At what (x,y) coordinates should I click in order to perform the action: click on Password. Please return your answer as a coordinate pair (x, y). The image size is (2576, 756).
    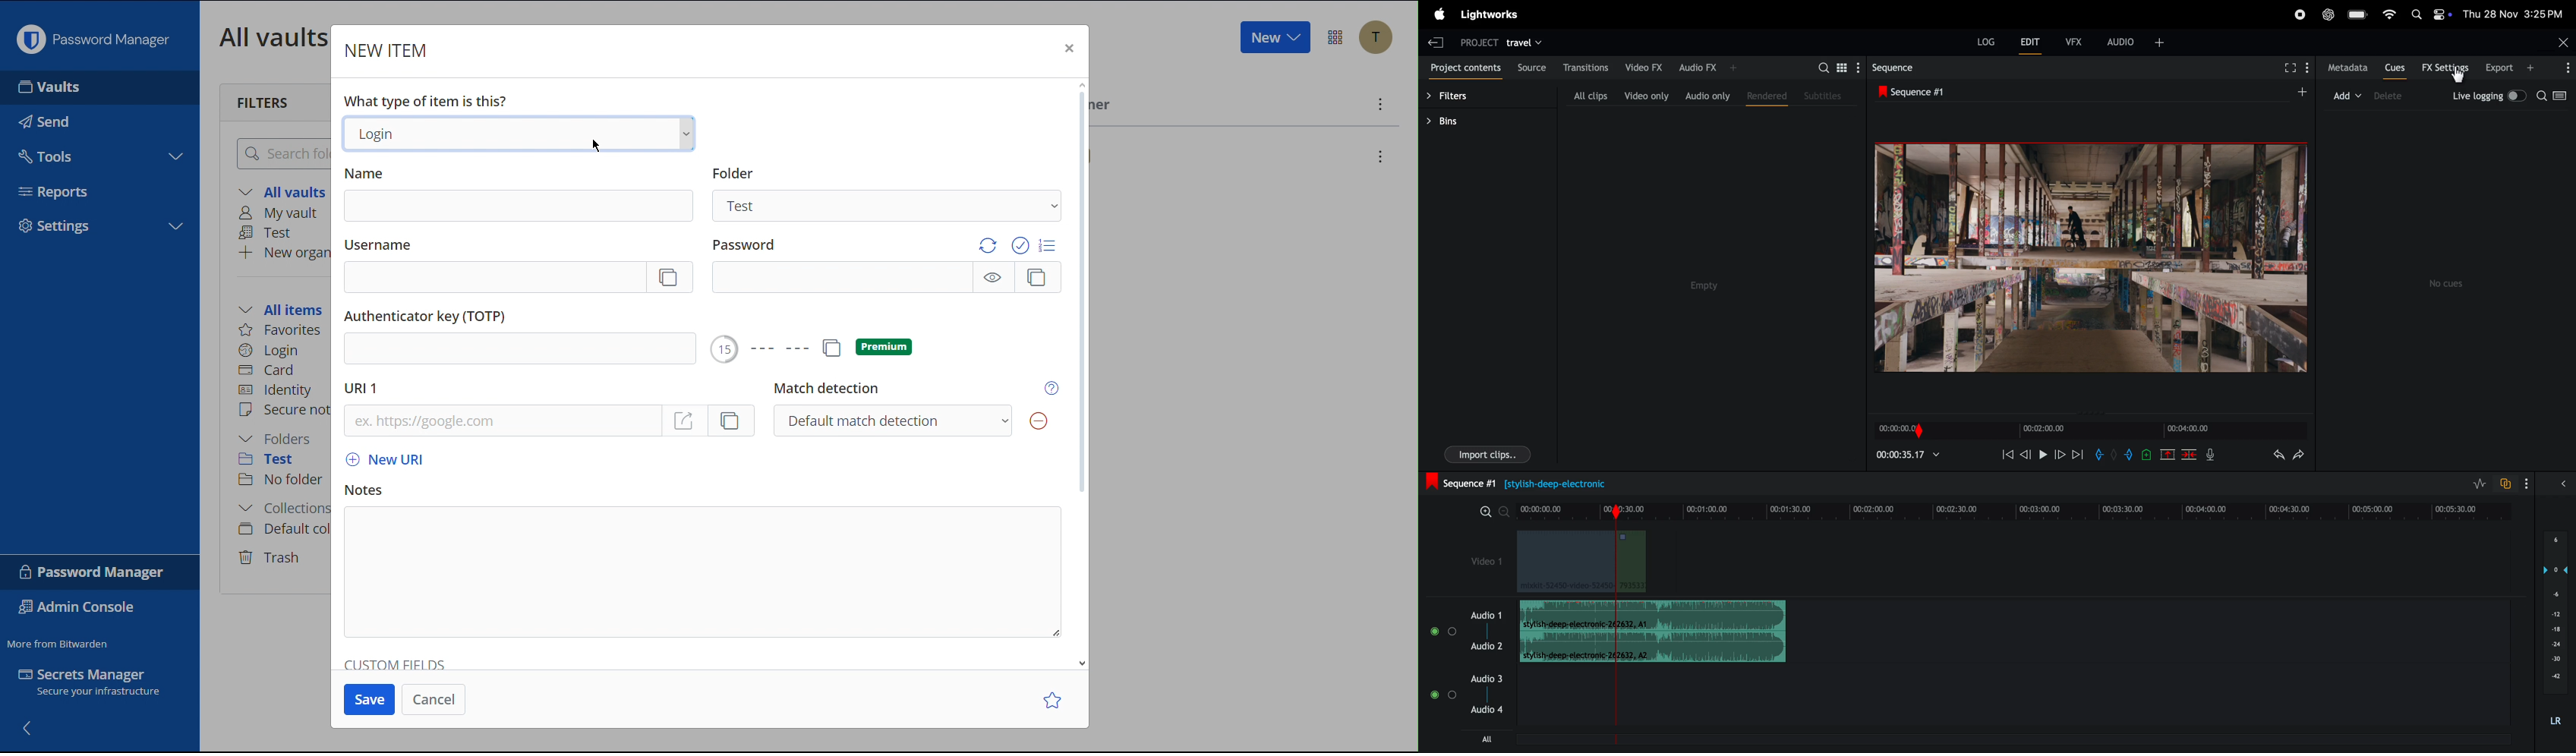
    Looking at the image, I should click on (746, 245).